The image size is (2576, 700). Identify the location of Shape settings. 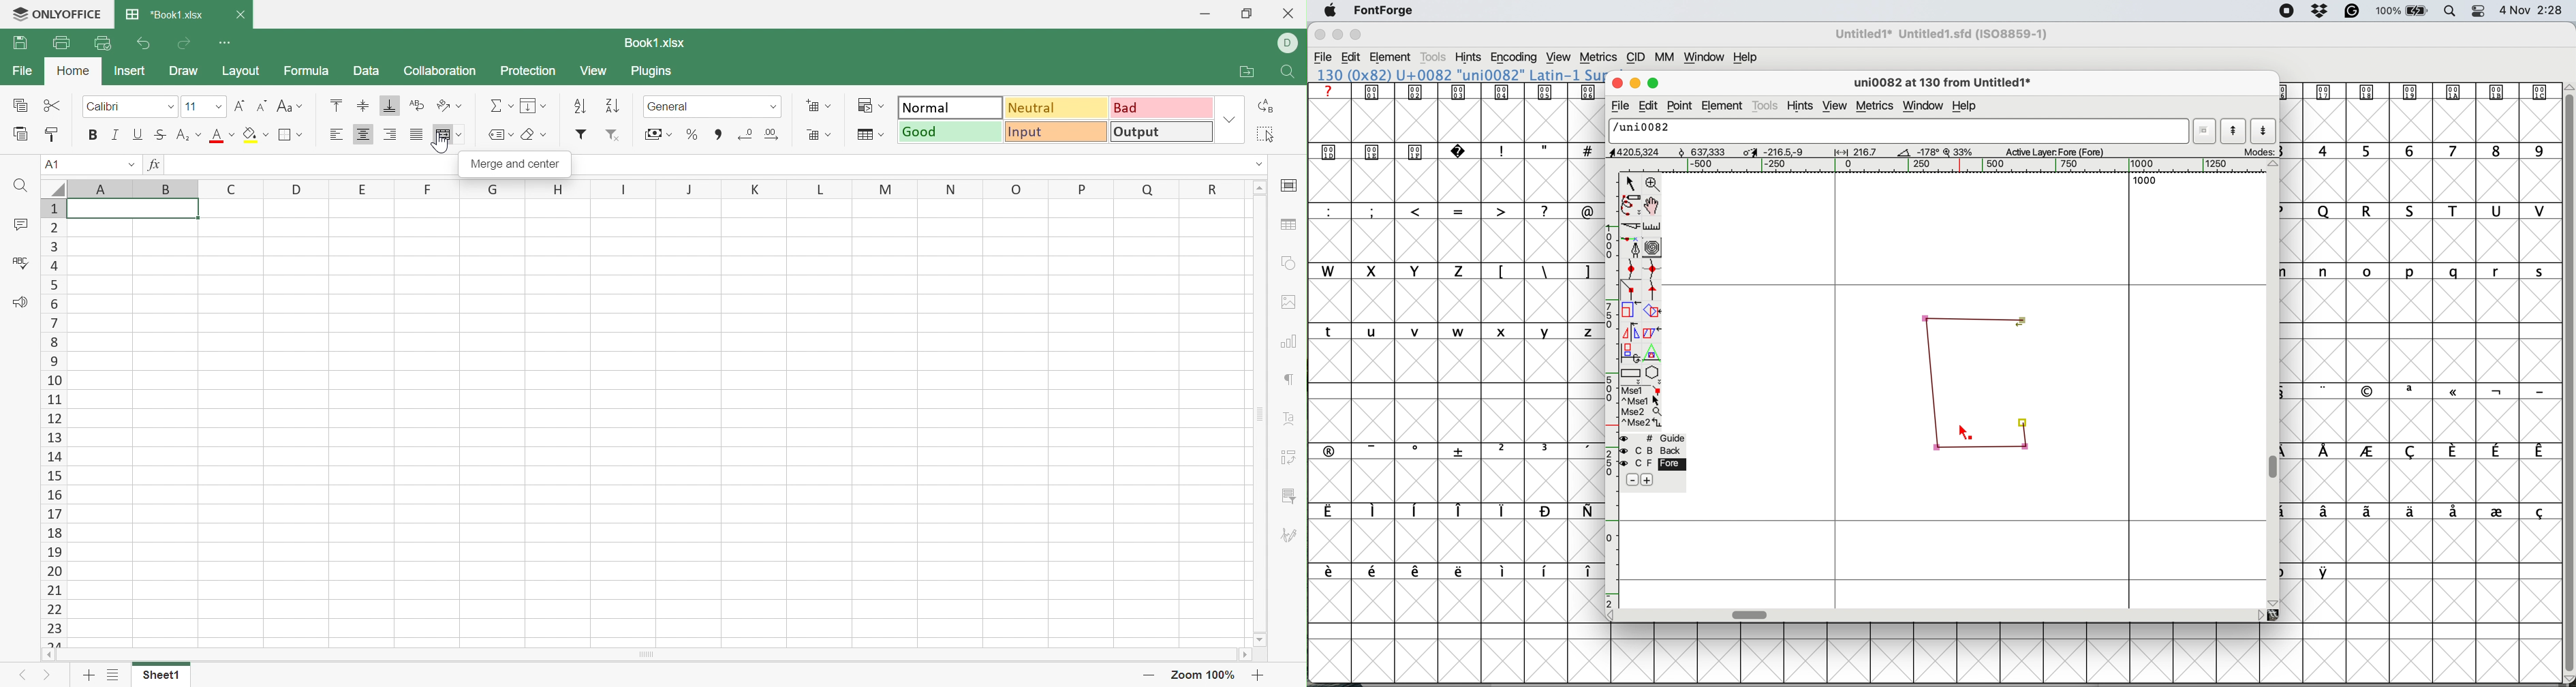
(1293, 263).